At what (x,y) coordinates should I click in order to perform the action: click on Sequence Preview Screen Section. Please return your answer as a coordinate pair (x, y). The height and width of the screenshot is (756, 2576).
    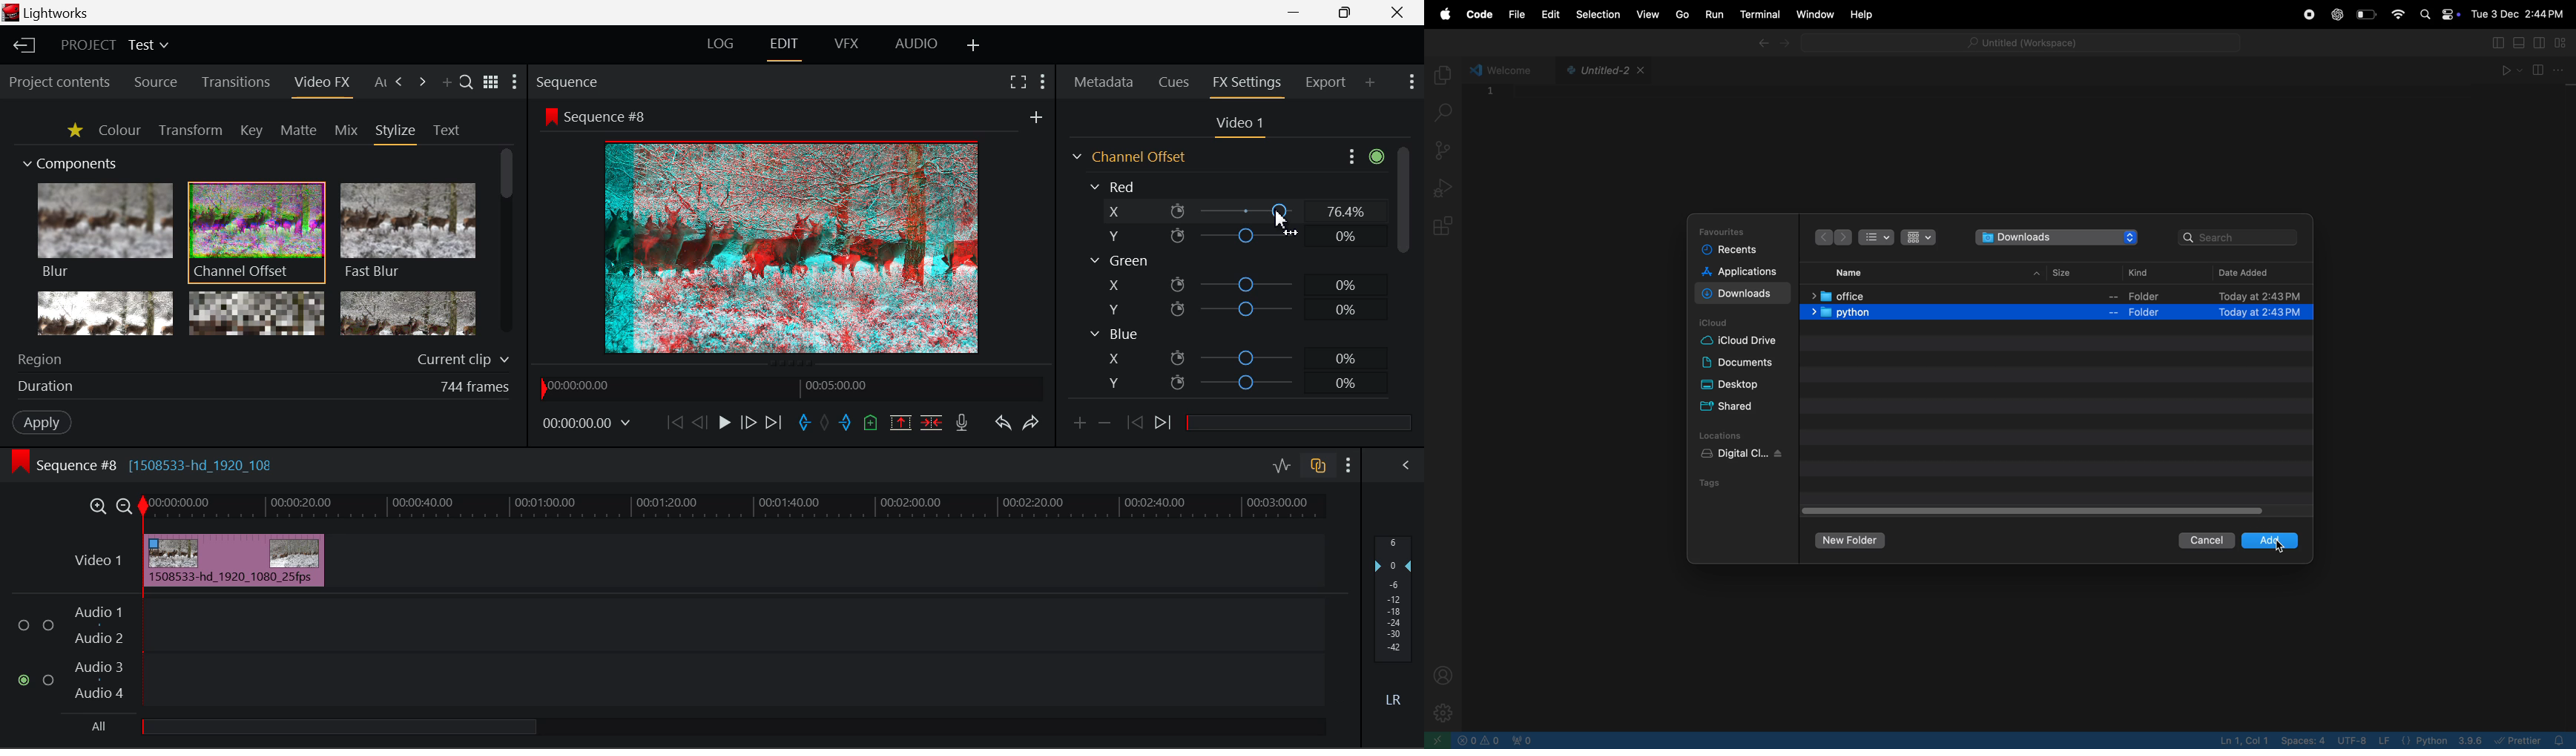
    Looking at the image, I should click on (793, 115).